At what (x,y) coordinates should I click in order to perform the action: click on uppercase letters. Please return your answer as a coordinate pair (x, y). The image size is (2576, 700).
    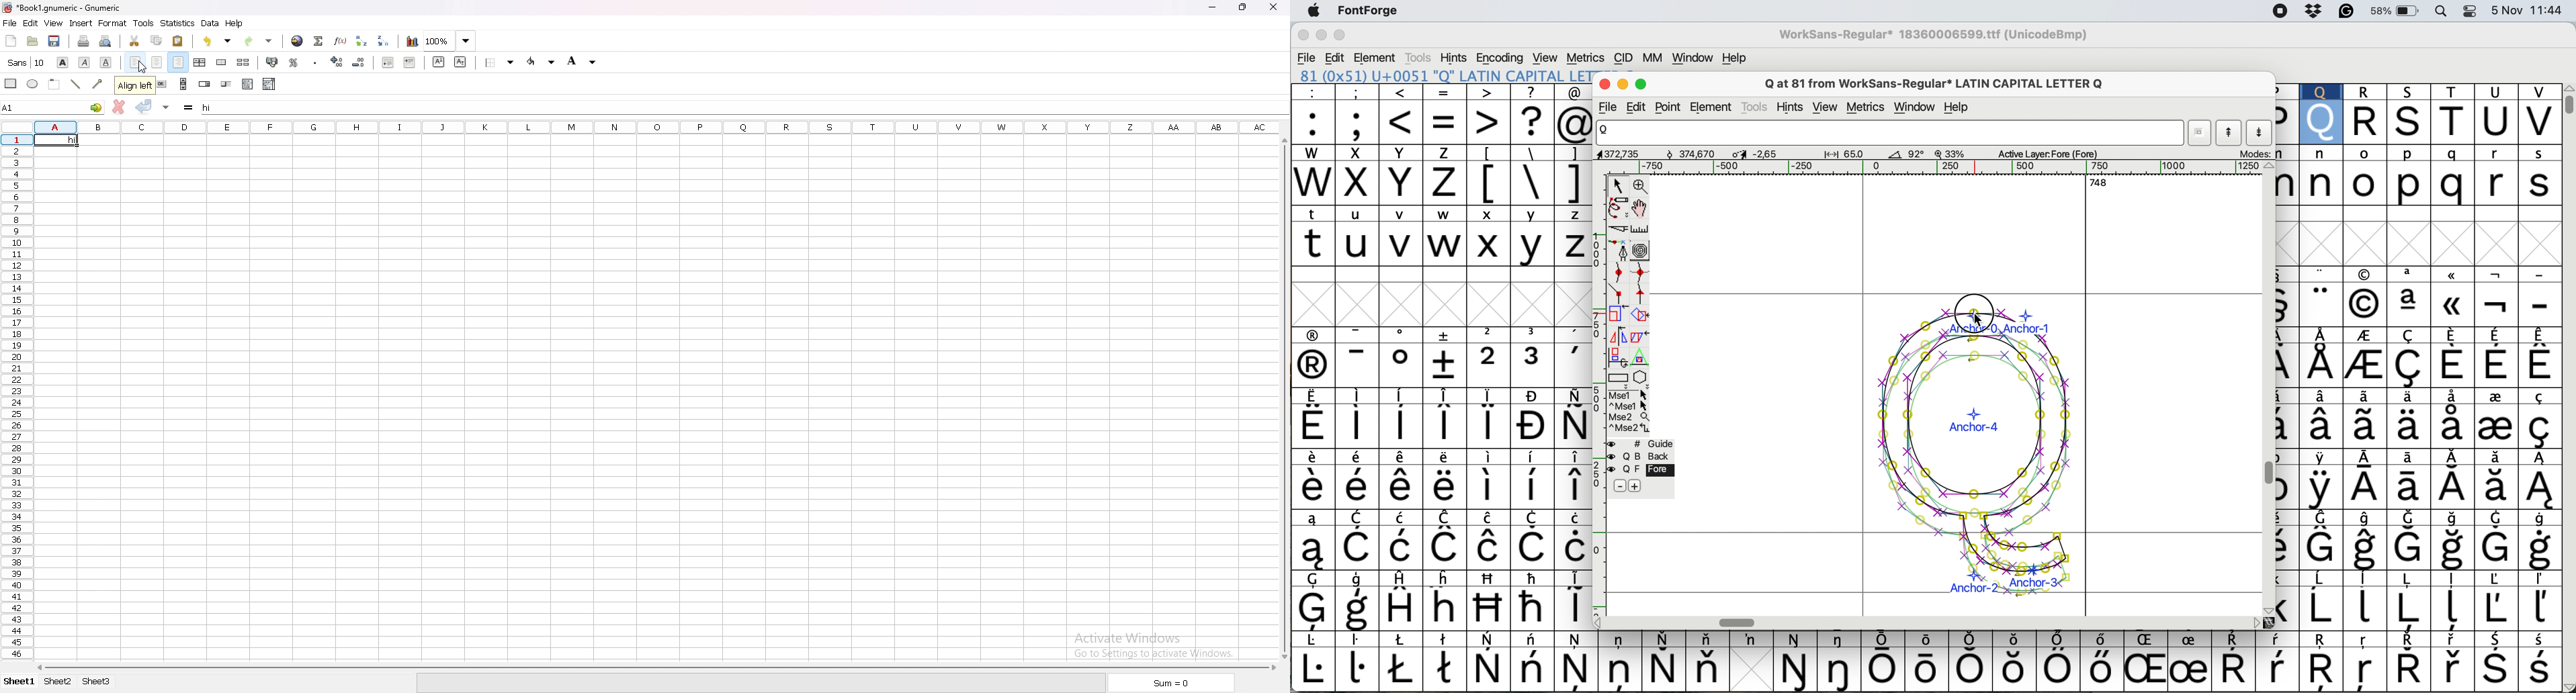
    Looking at the image, I should click on (2420, 113).